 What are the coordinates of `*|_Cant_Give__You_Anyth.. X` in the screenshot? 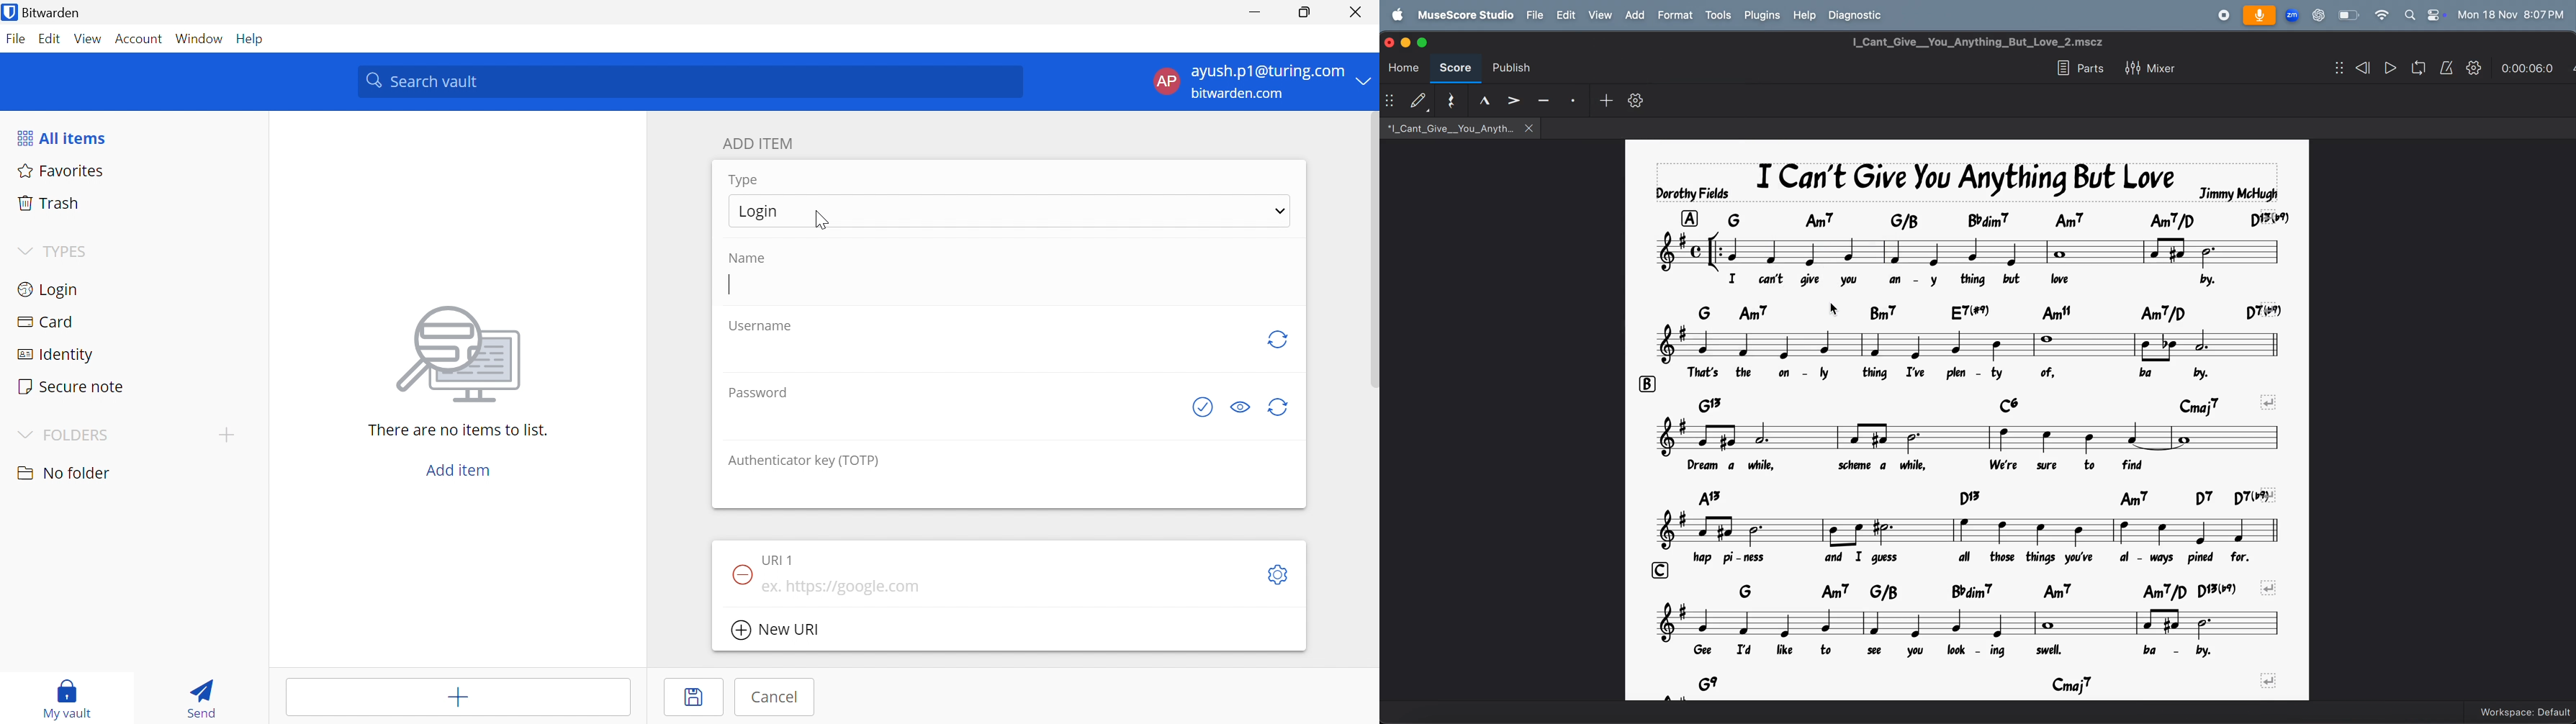 It's located at (1459, 128).